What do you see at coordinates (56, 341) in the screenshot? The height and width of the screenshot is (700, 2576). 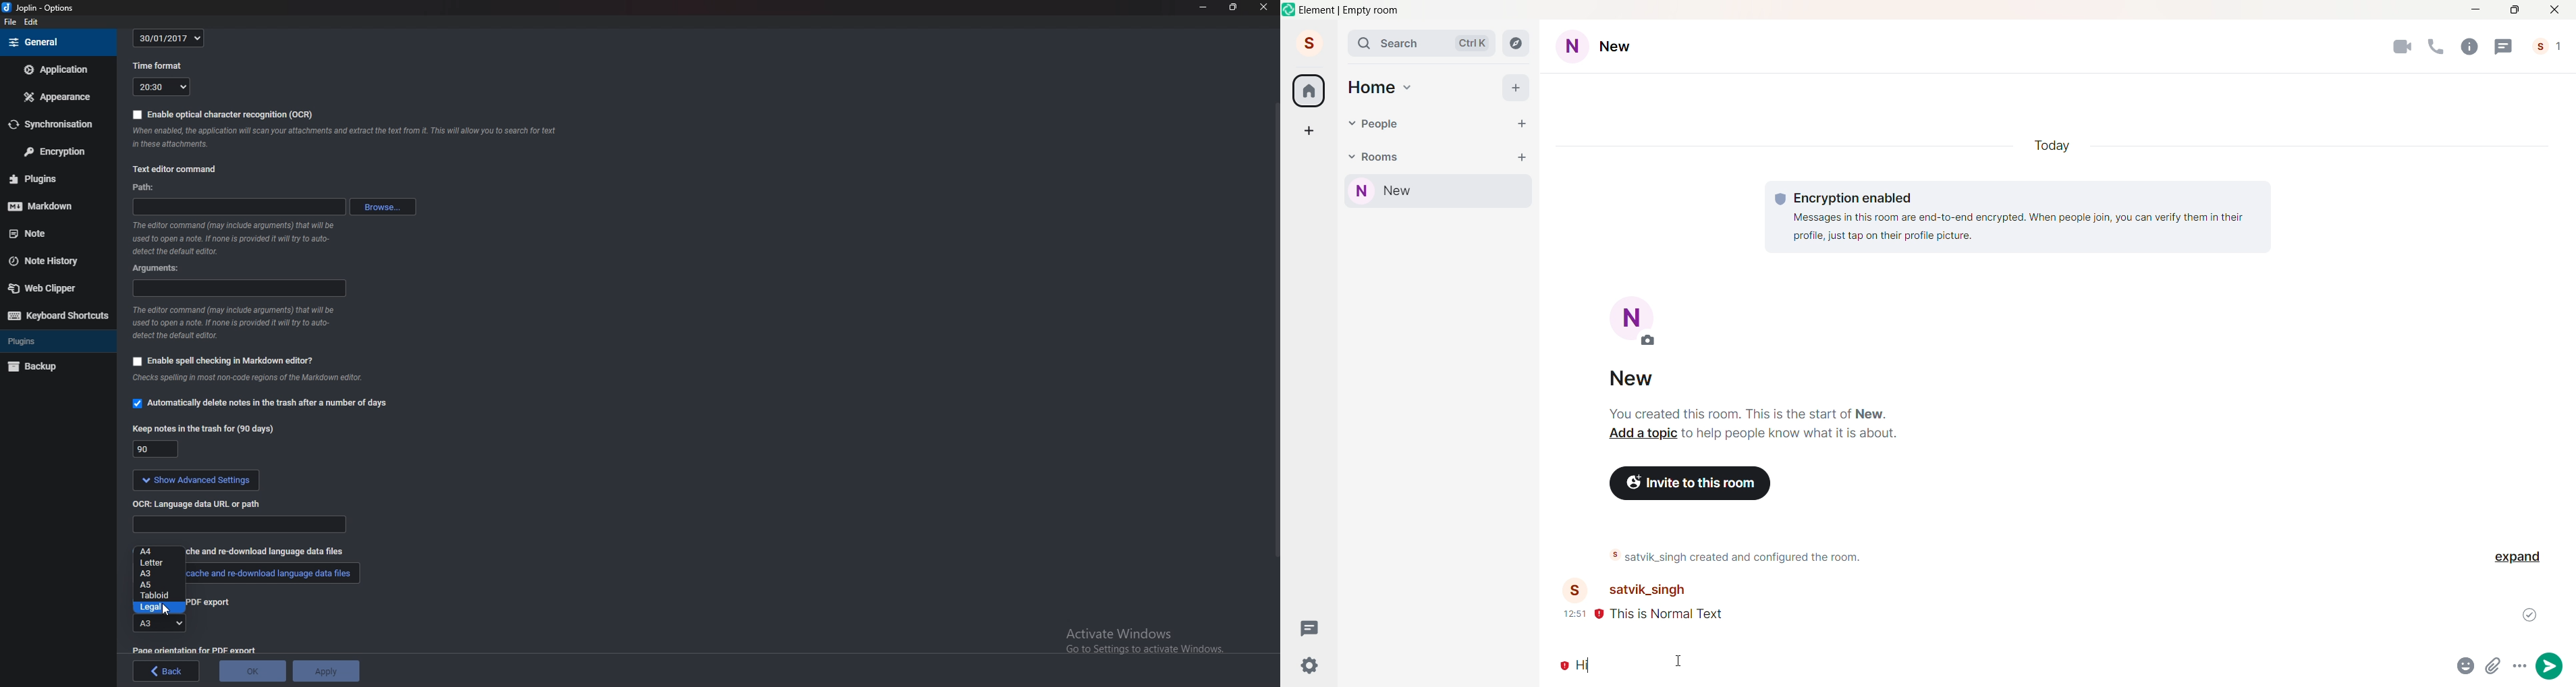 I see `Plugins` at bounding box center [56, 341].